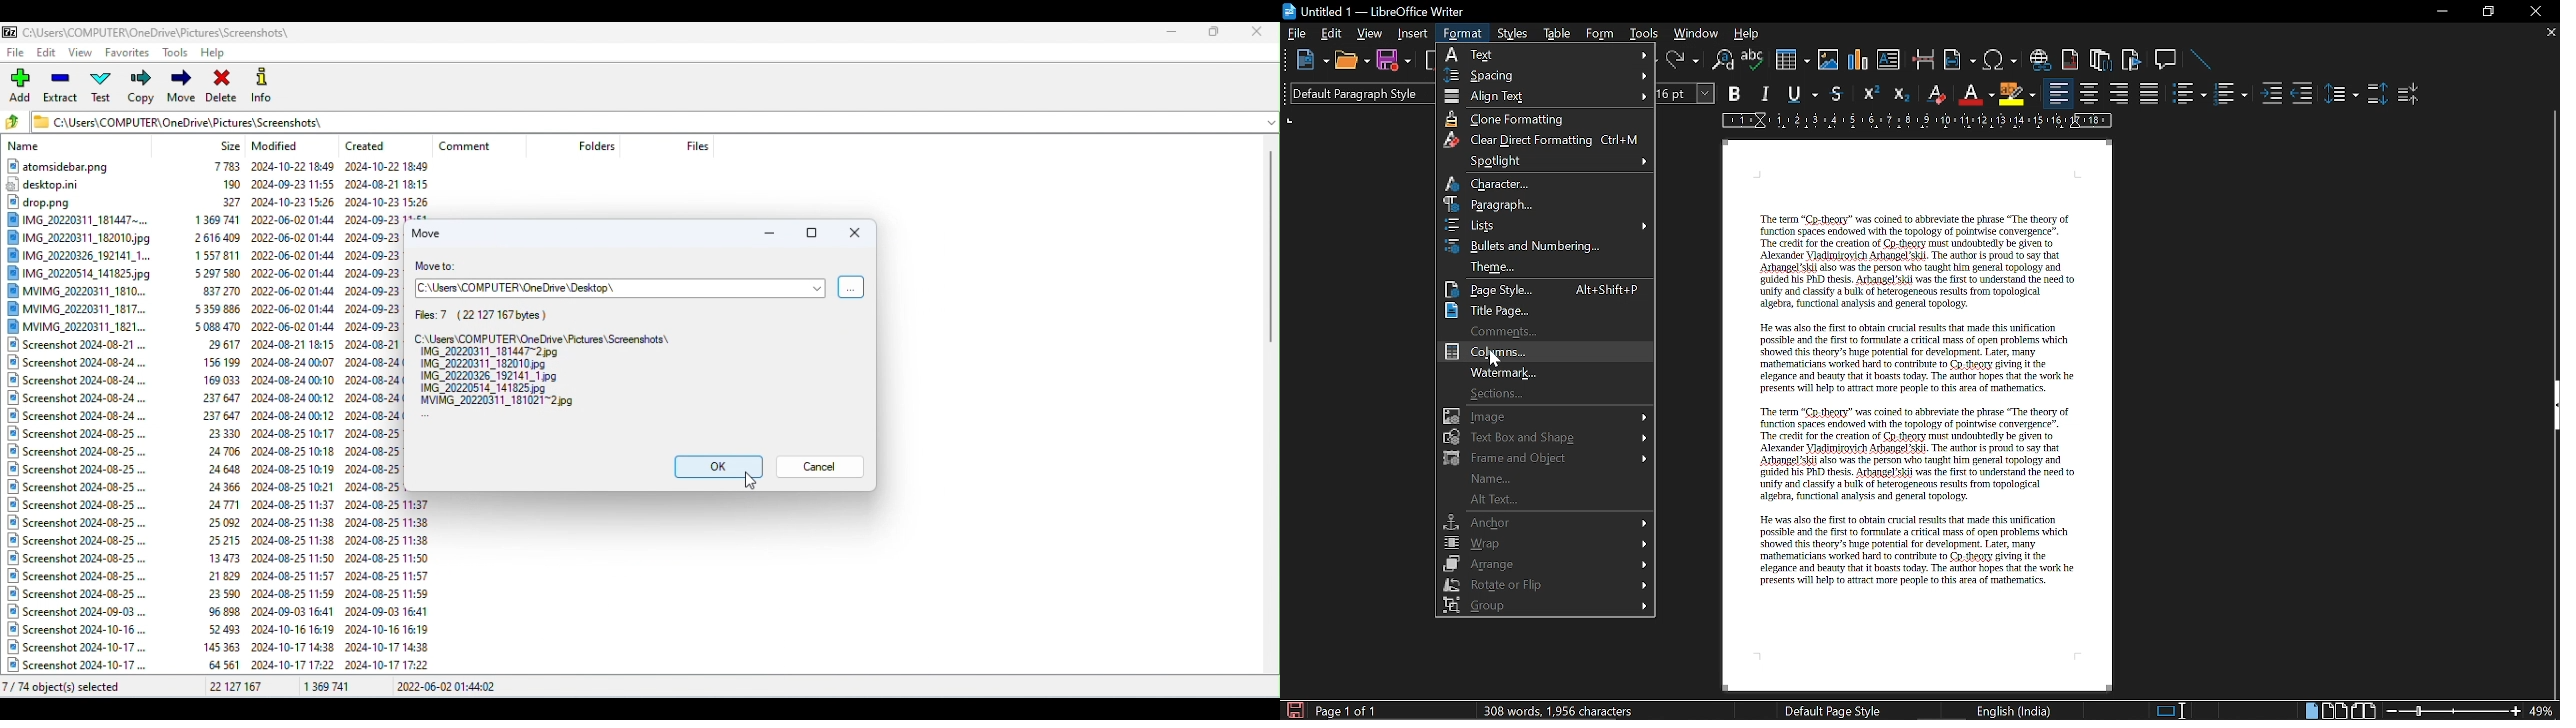  Describe the element at coordinates (2341, 94) in the screenshot. I see `Set line spacing` at that location.